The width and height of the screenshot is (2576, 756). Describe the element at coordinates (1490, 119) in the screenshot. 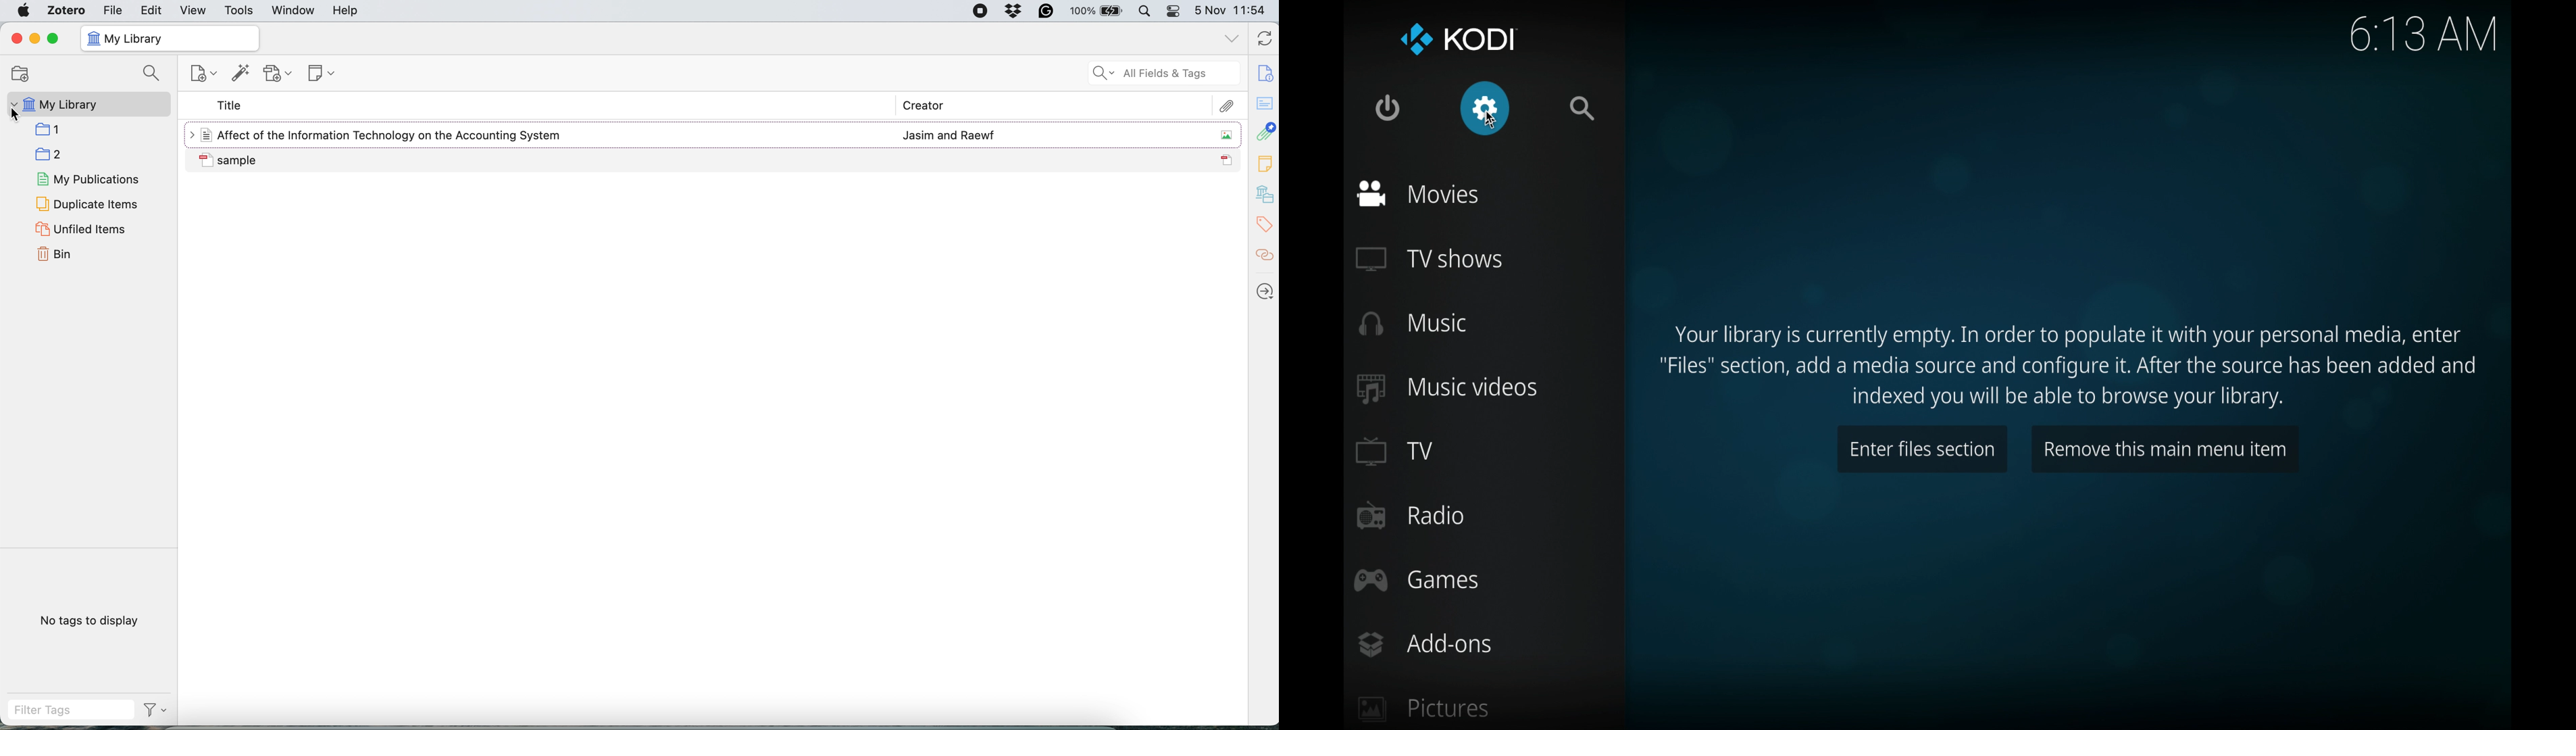

I see `cursor` at that location.